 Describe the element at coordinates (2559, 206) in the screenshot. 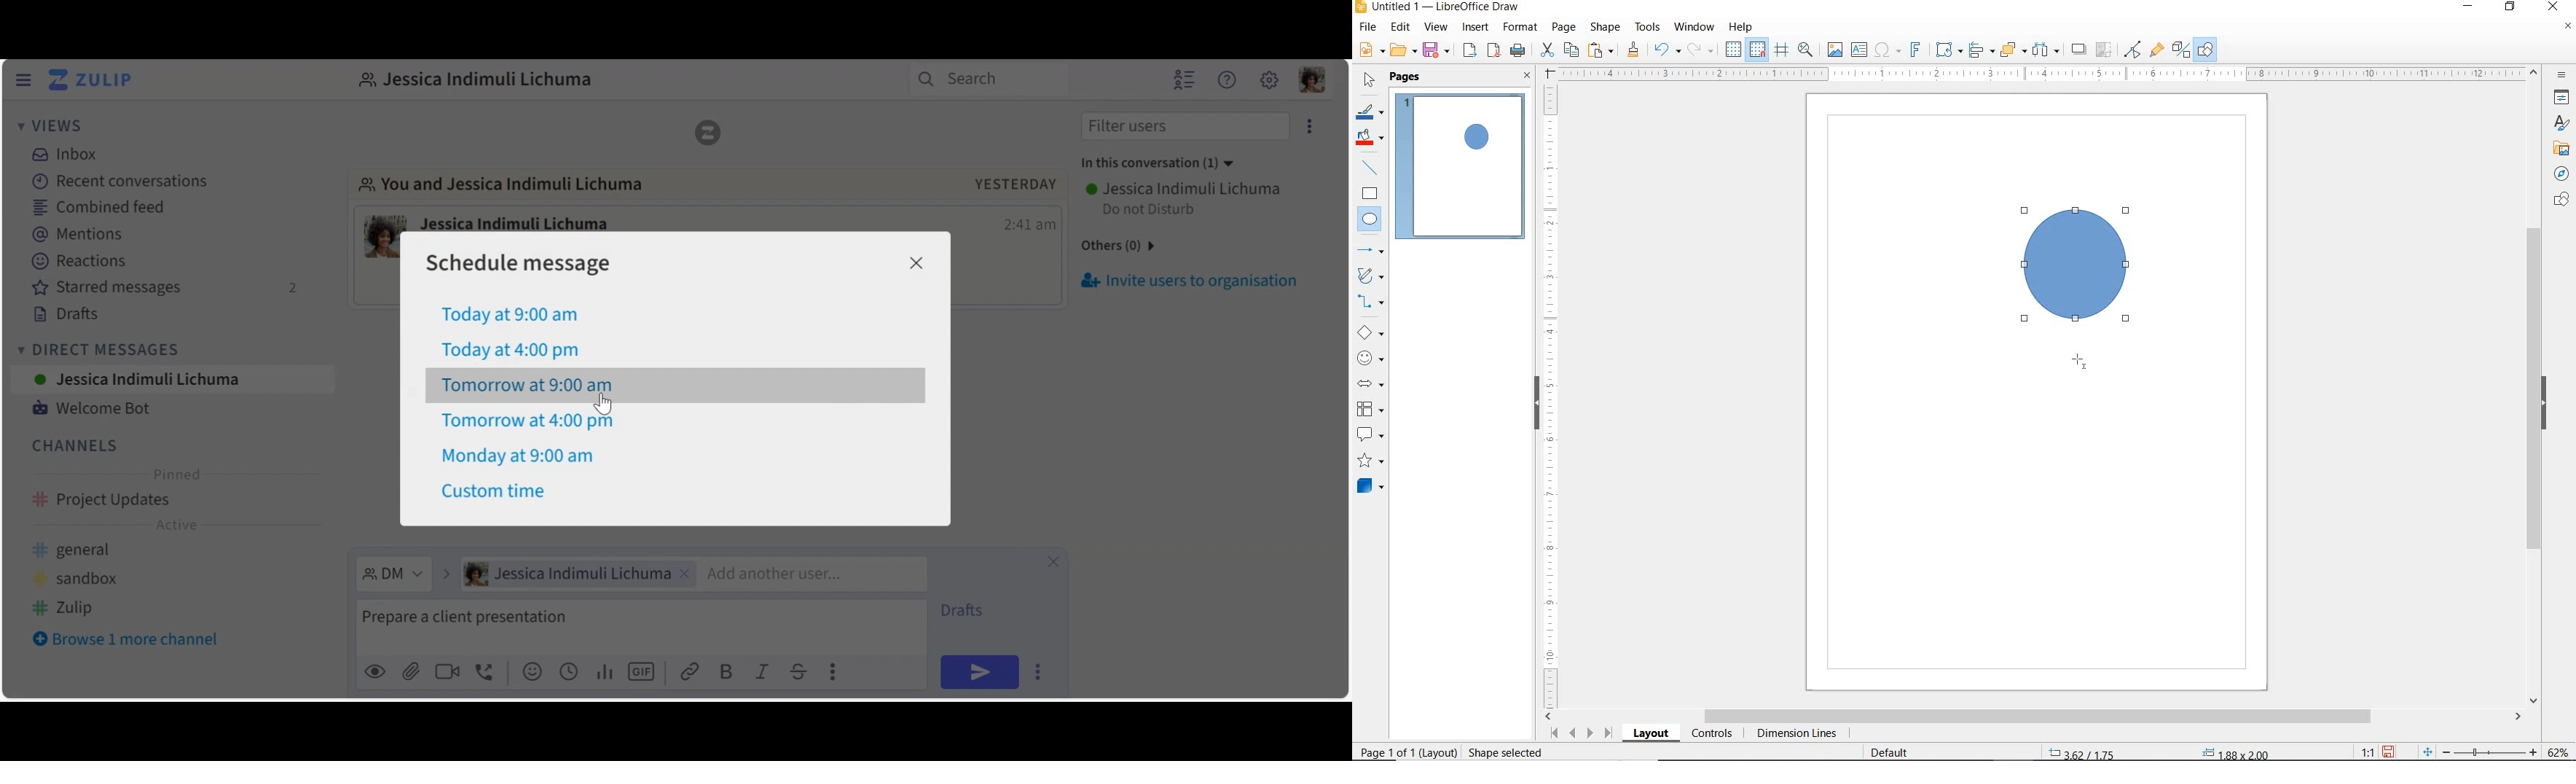

I see `CHATS` at that location.